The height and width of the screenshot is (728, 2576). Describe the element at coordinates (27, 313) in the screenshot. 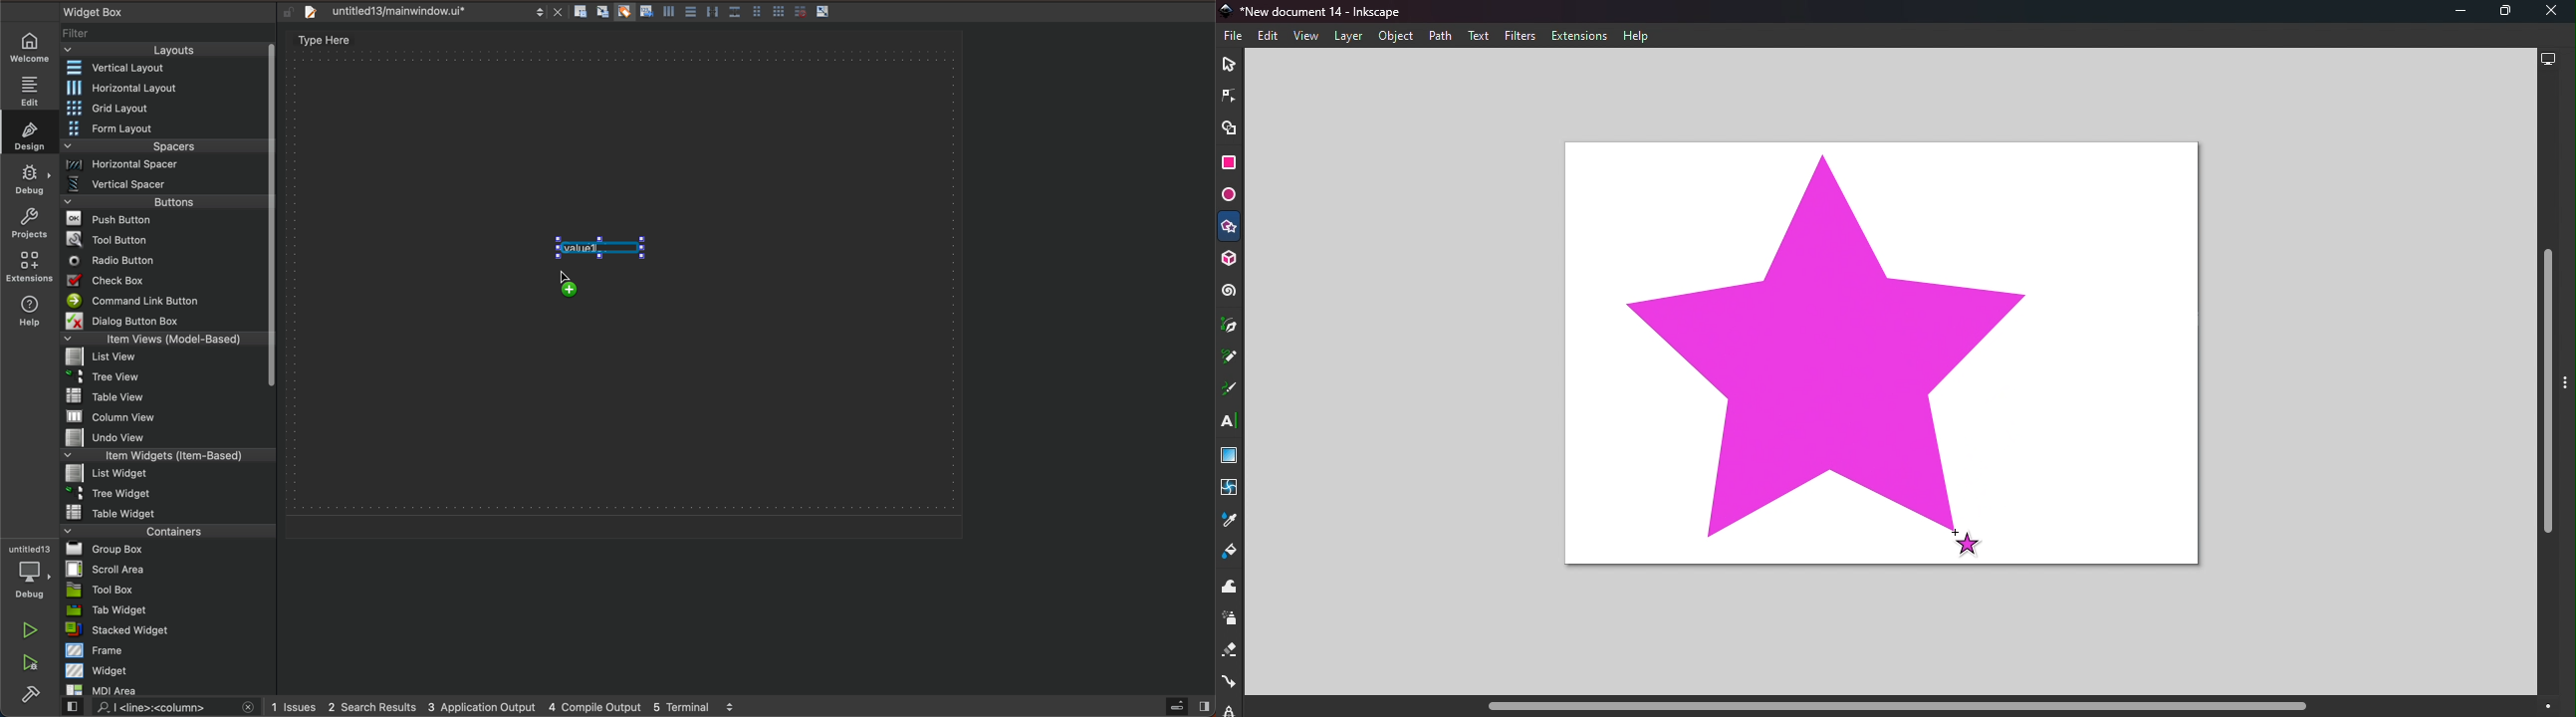

I see `help` at that location.